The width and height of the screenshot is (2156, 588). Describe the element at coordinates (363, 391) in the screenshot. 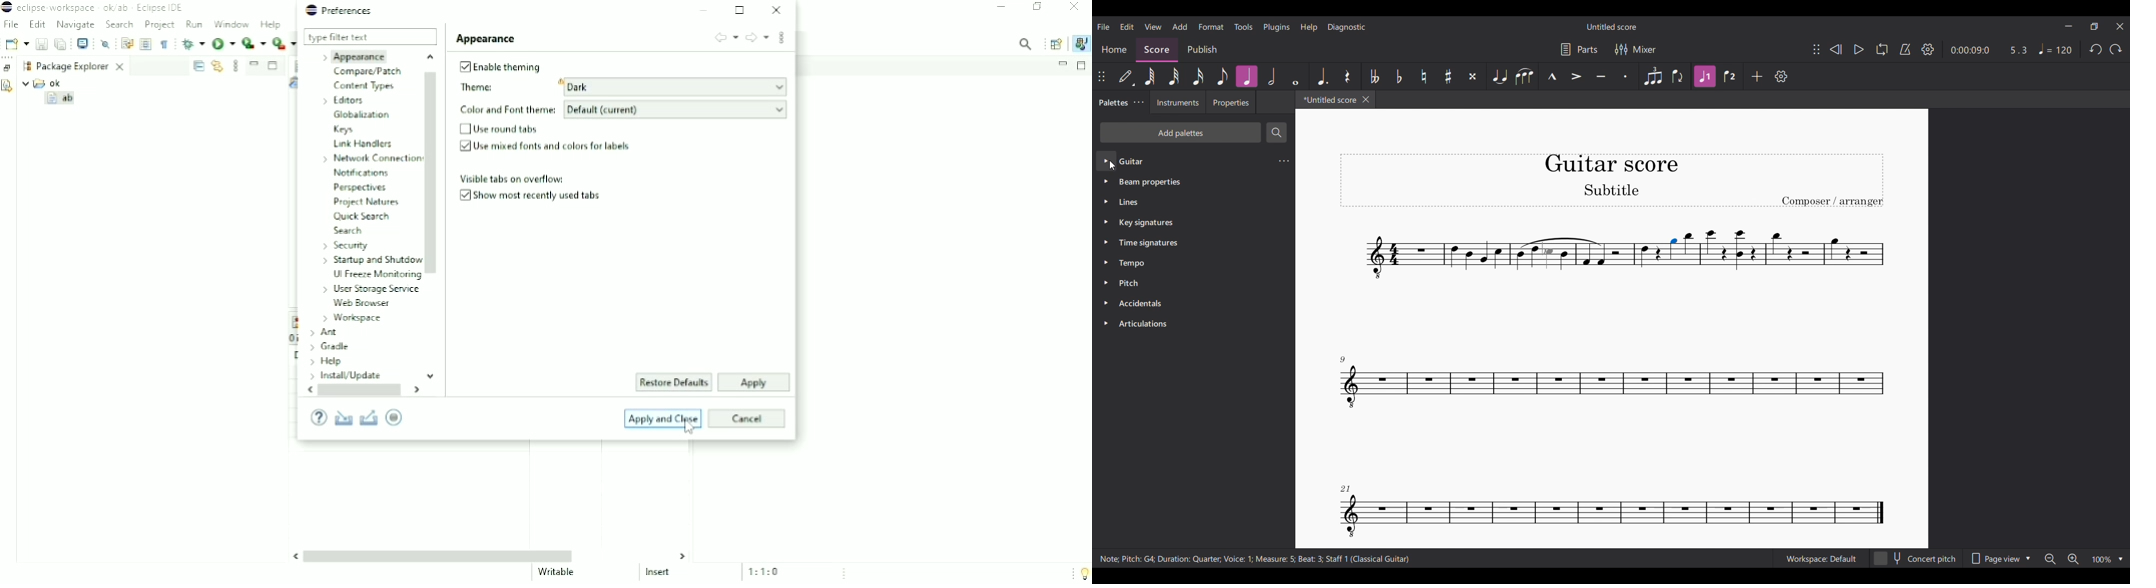

I see `Horizontal scrollbar` at that location.